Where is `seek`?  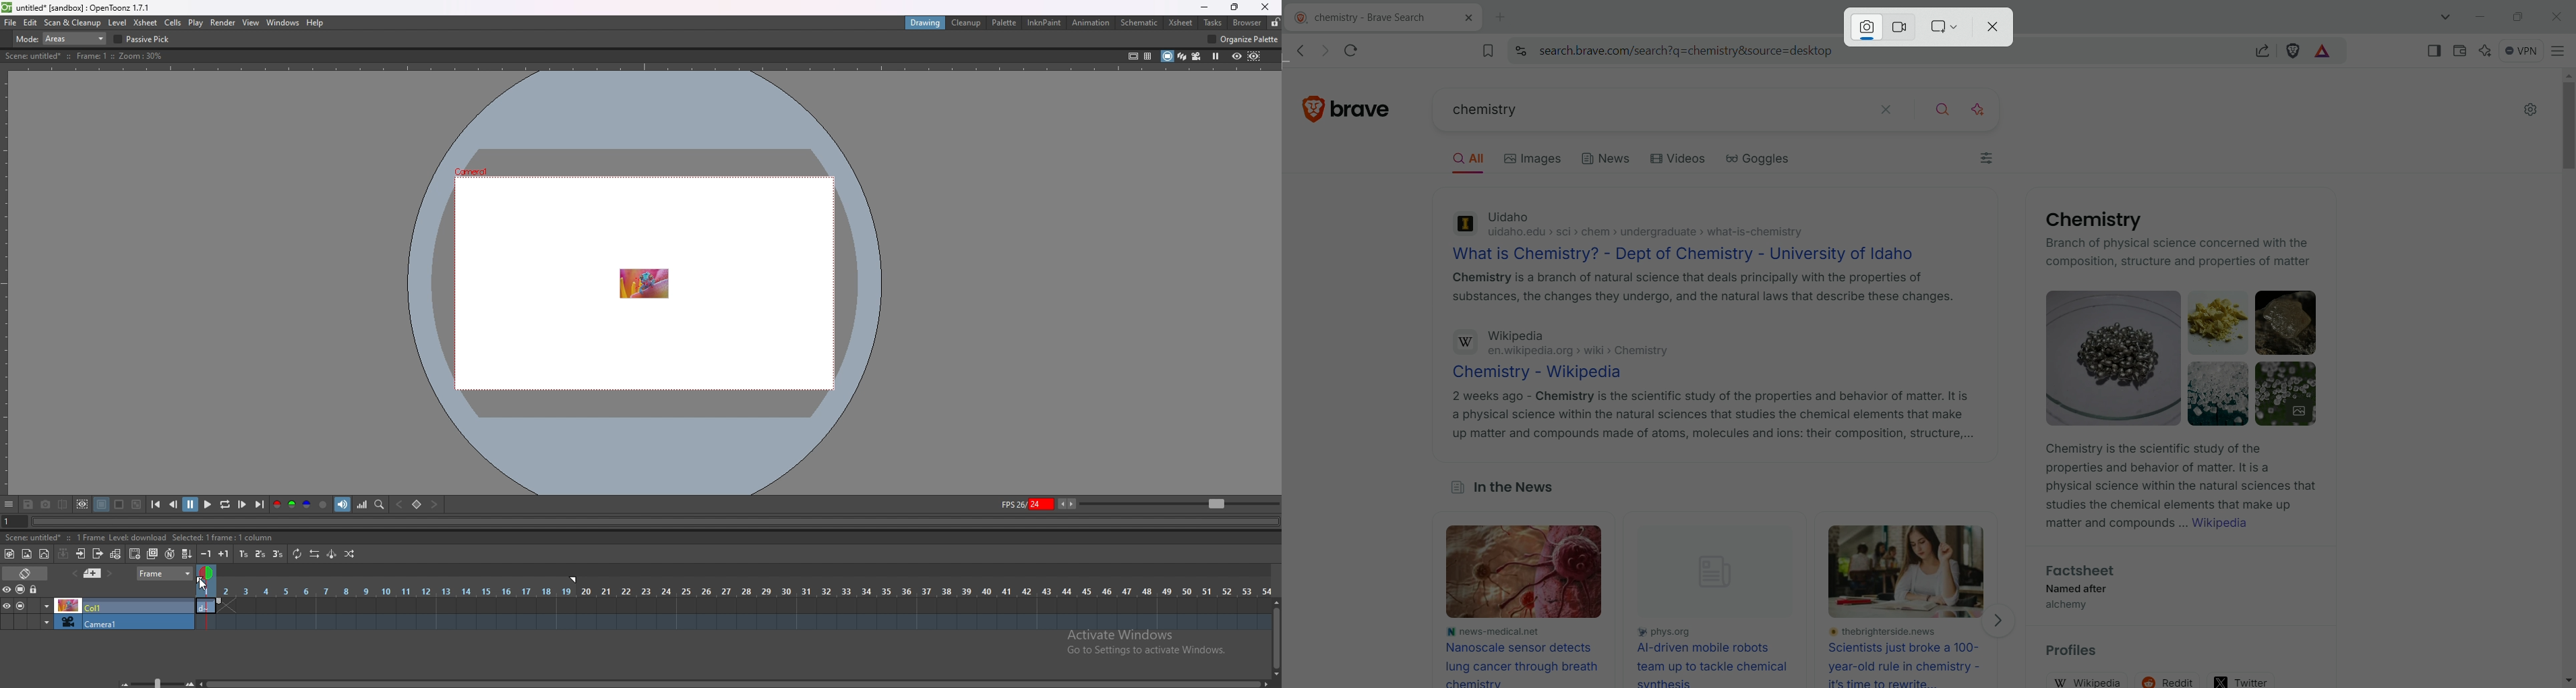 seek is located at coordinates (653, 522).